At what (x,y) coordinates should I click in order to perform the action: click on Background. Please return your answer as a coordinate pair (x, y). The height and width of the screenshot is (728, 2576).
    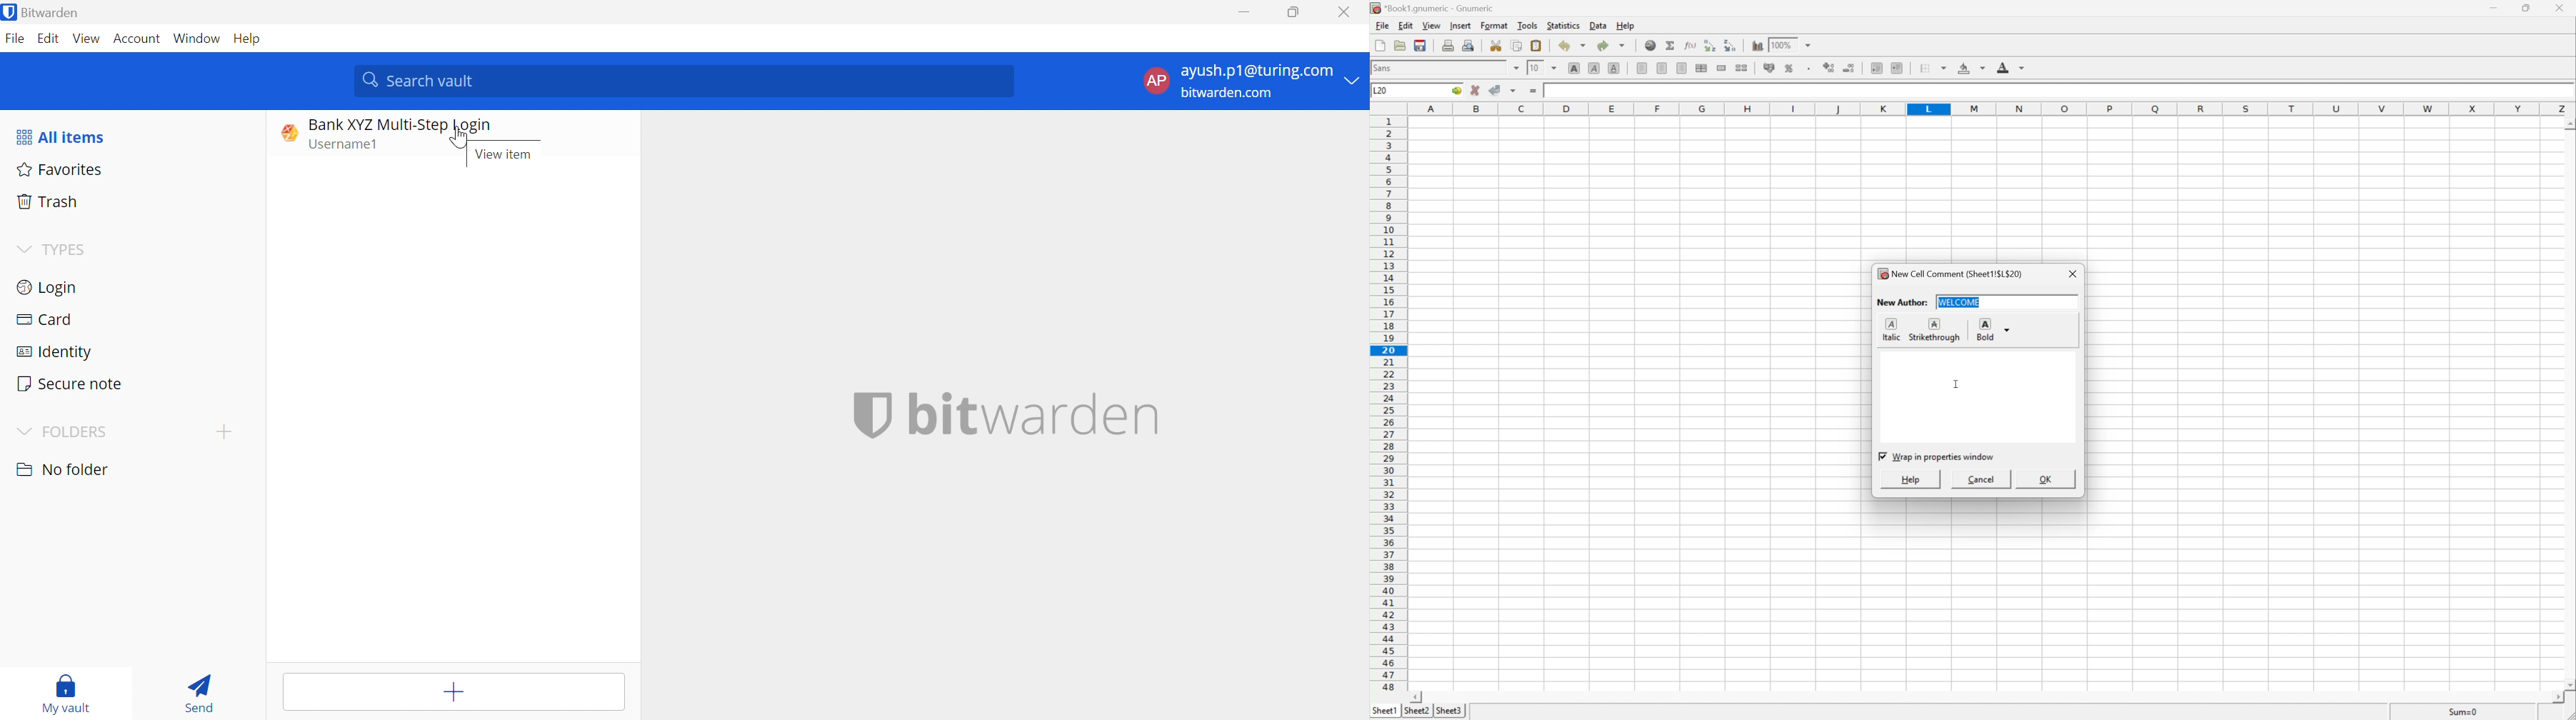
    Looking at the image, I should click on (1972, 68).